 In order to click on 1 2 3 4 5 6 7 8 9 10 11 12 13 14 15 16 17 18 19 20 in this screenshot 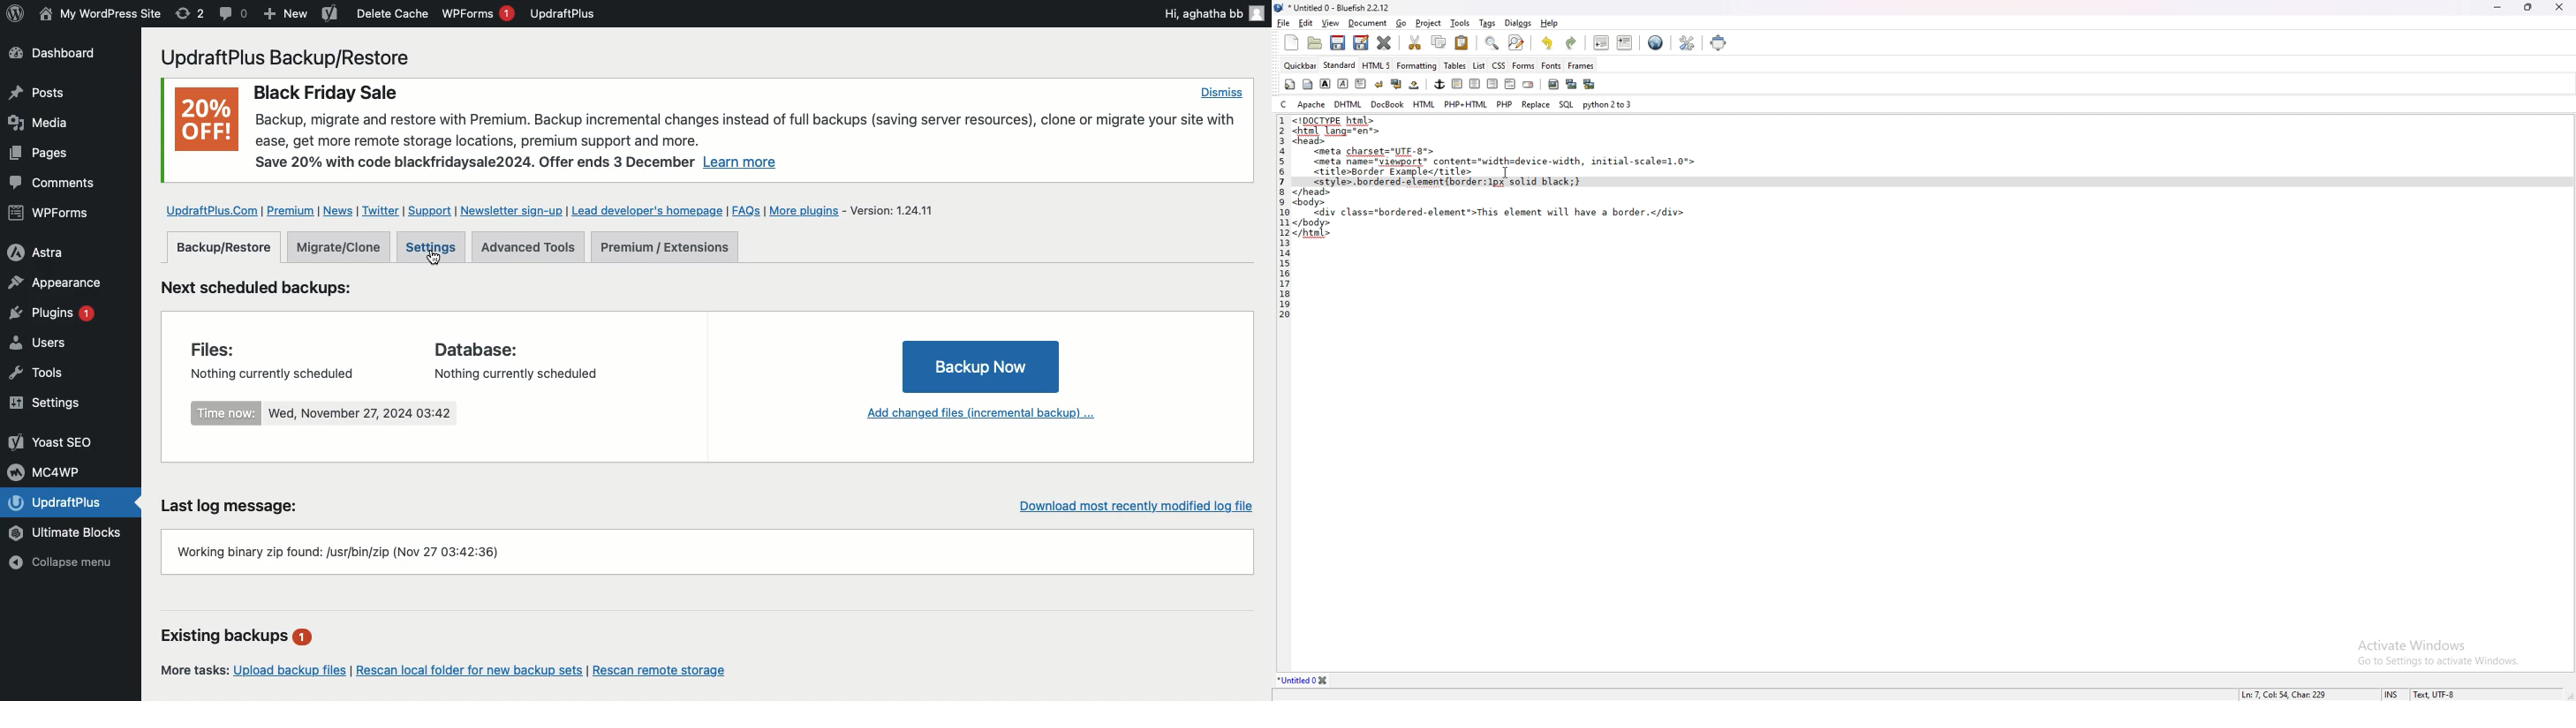, I will do `click(1281, 219)`.